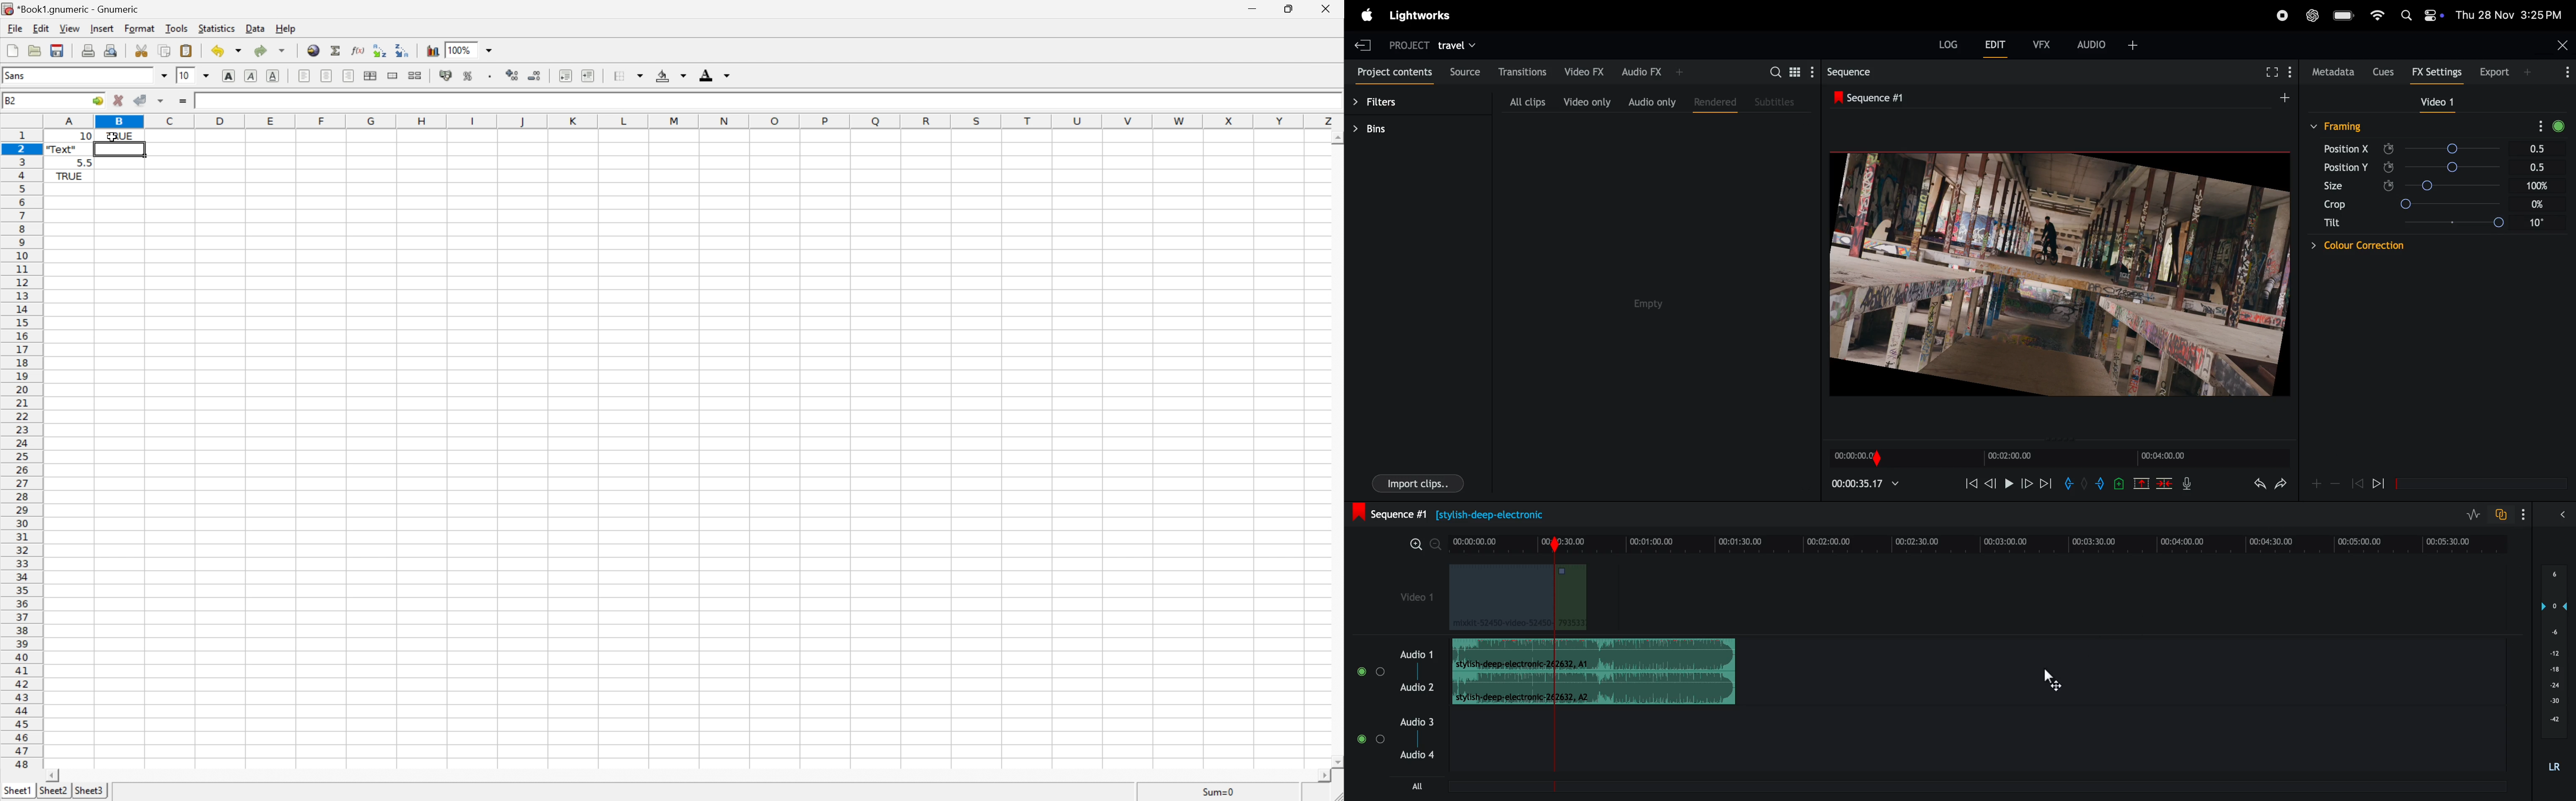 This screenshot has height=812, width=2576. I want to click on Decrease indent, and align the contents to the left, so click(564, 76).